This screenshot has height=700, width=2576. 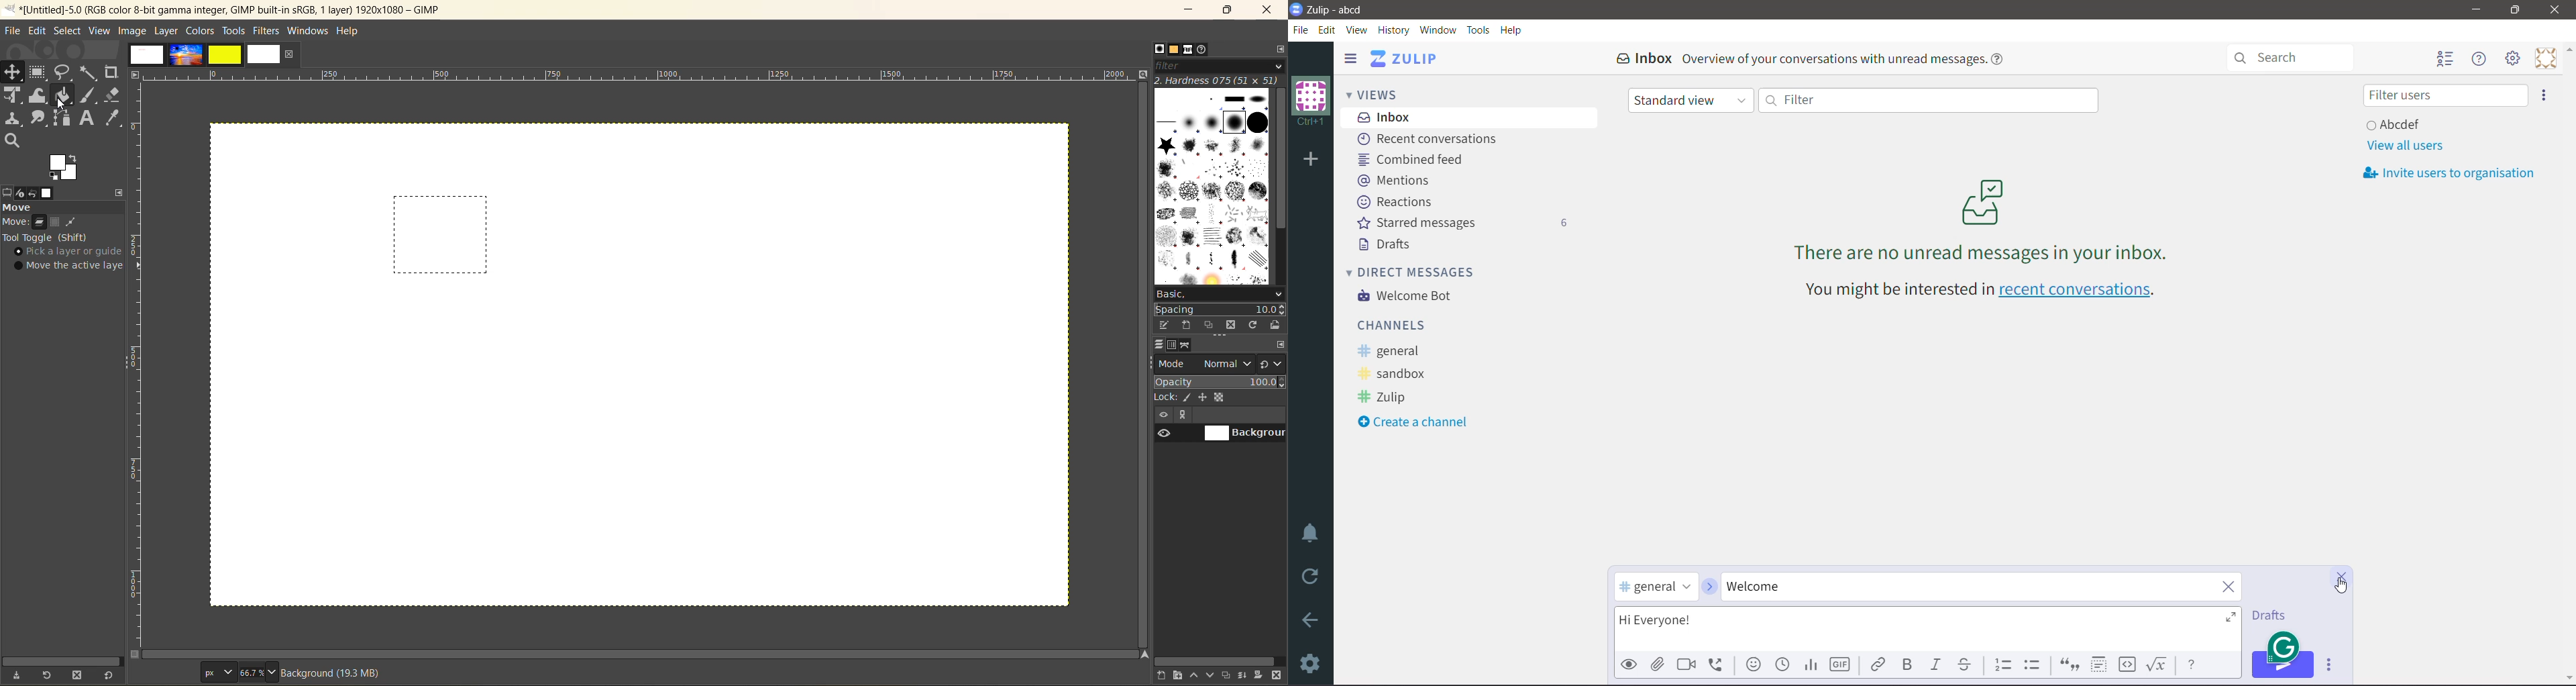 What do you see at coordinates (1982, 219) in the screenshot?
I see `There are no unread messages in your inbox` at bounding box center [1982, 219].